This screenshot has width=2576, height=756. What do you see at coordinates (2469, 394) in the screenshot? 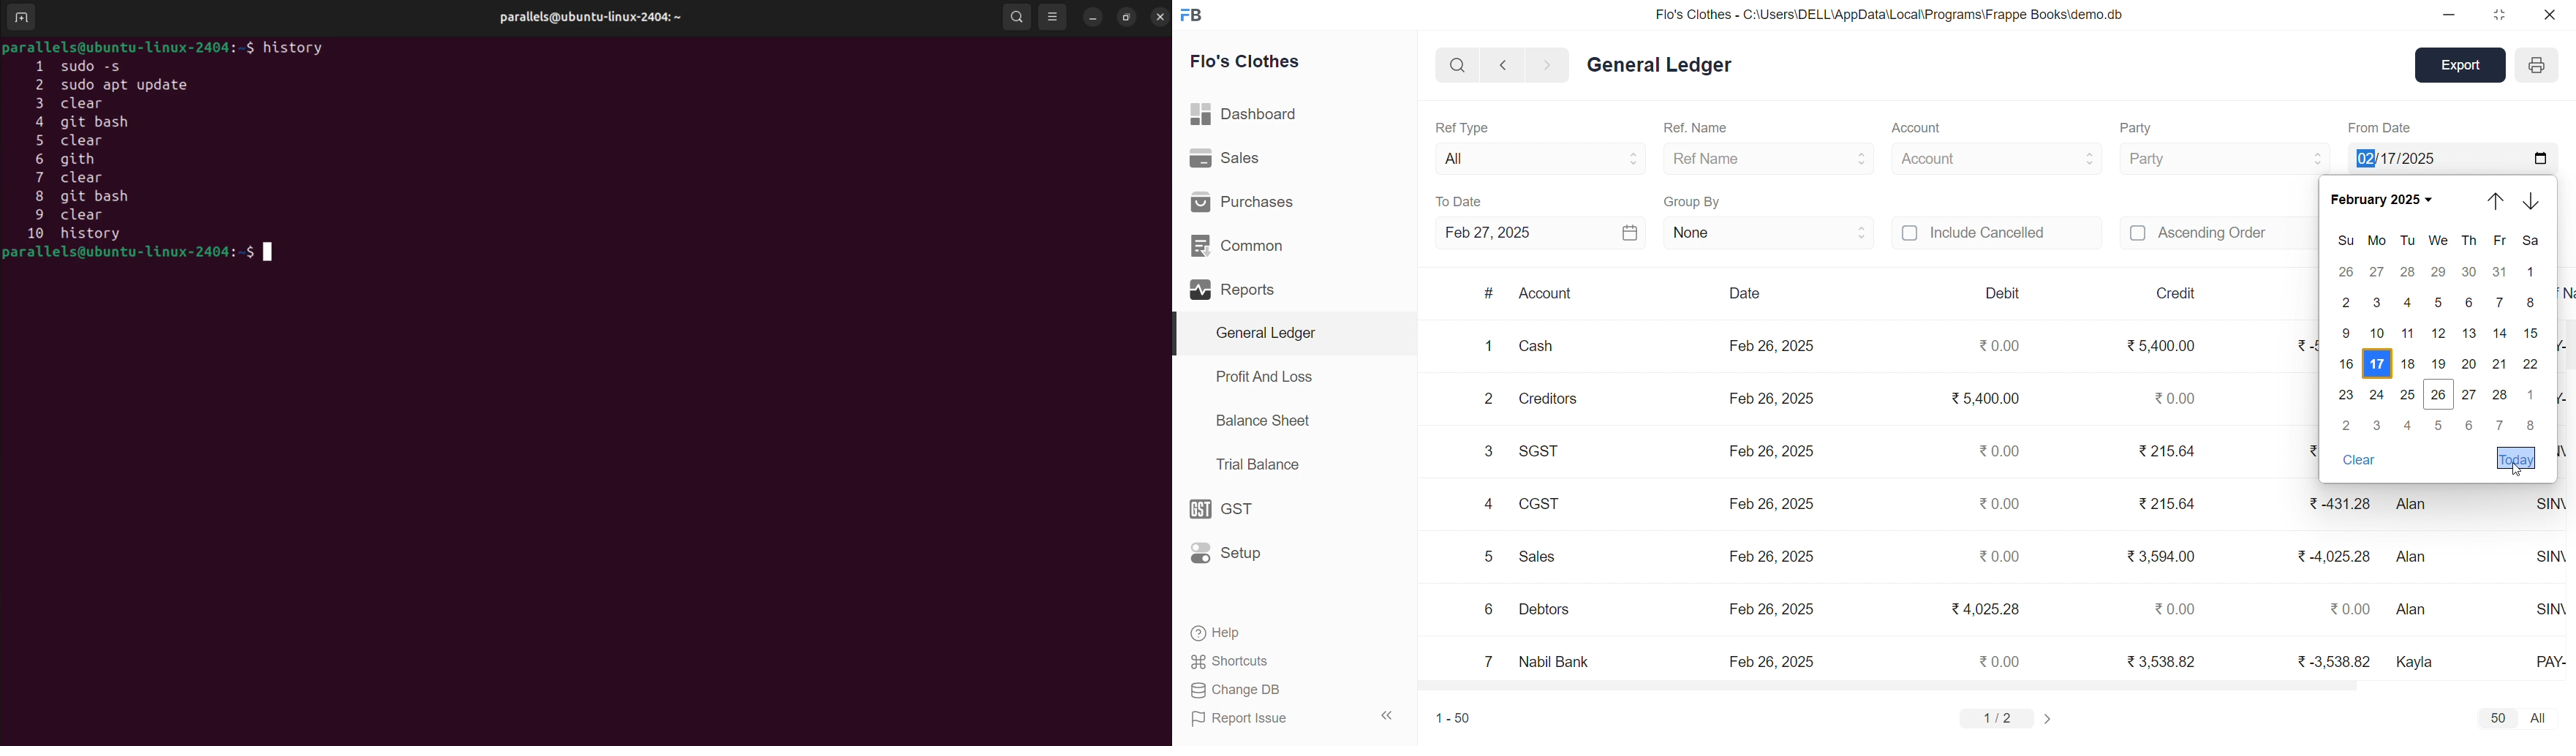
I see `27` at bounding box center [2469, 394].